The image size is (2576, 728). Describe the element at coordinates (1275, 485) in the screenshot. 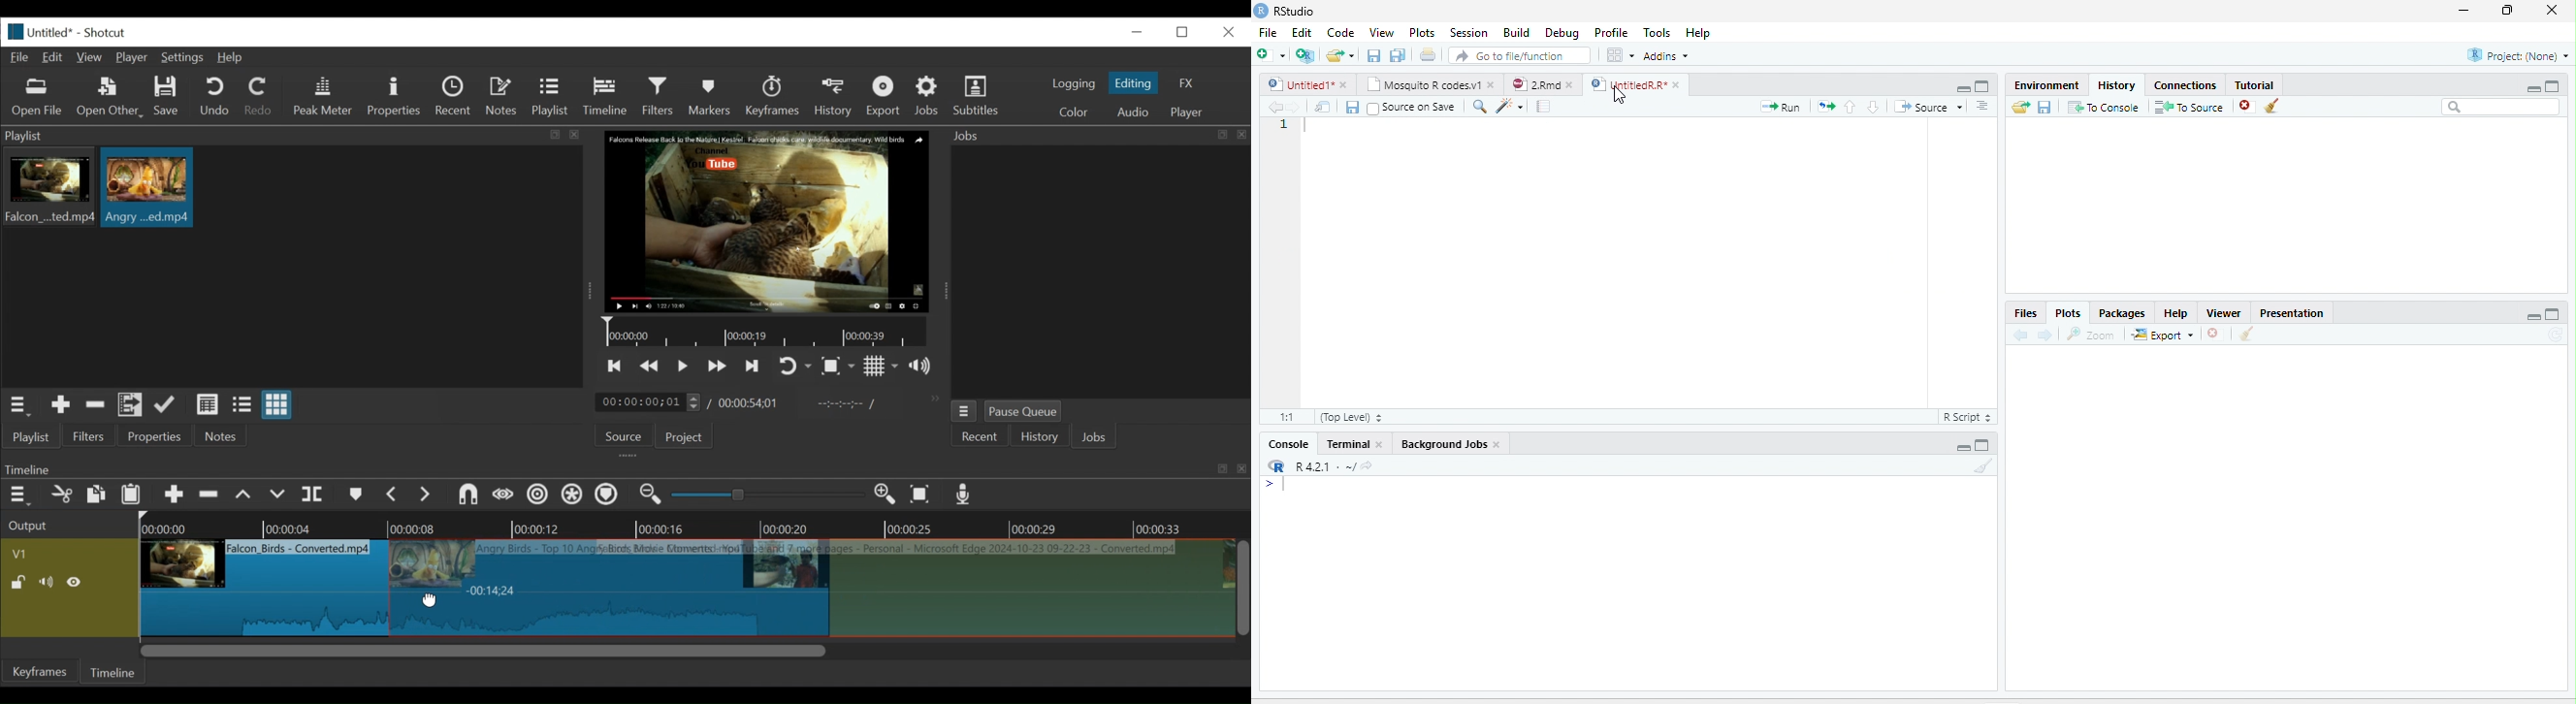

I see `New line` at that location.